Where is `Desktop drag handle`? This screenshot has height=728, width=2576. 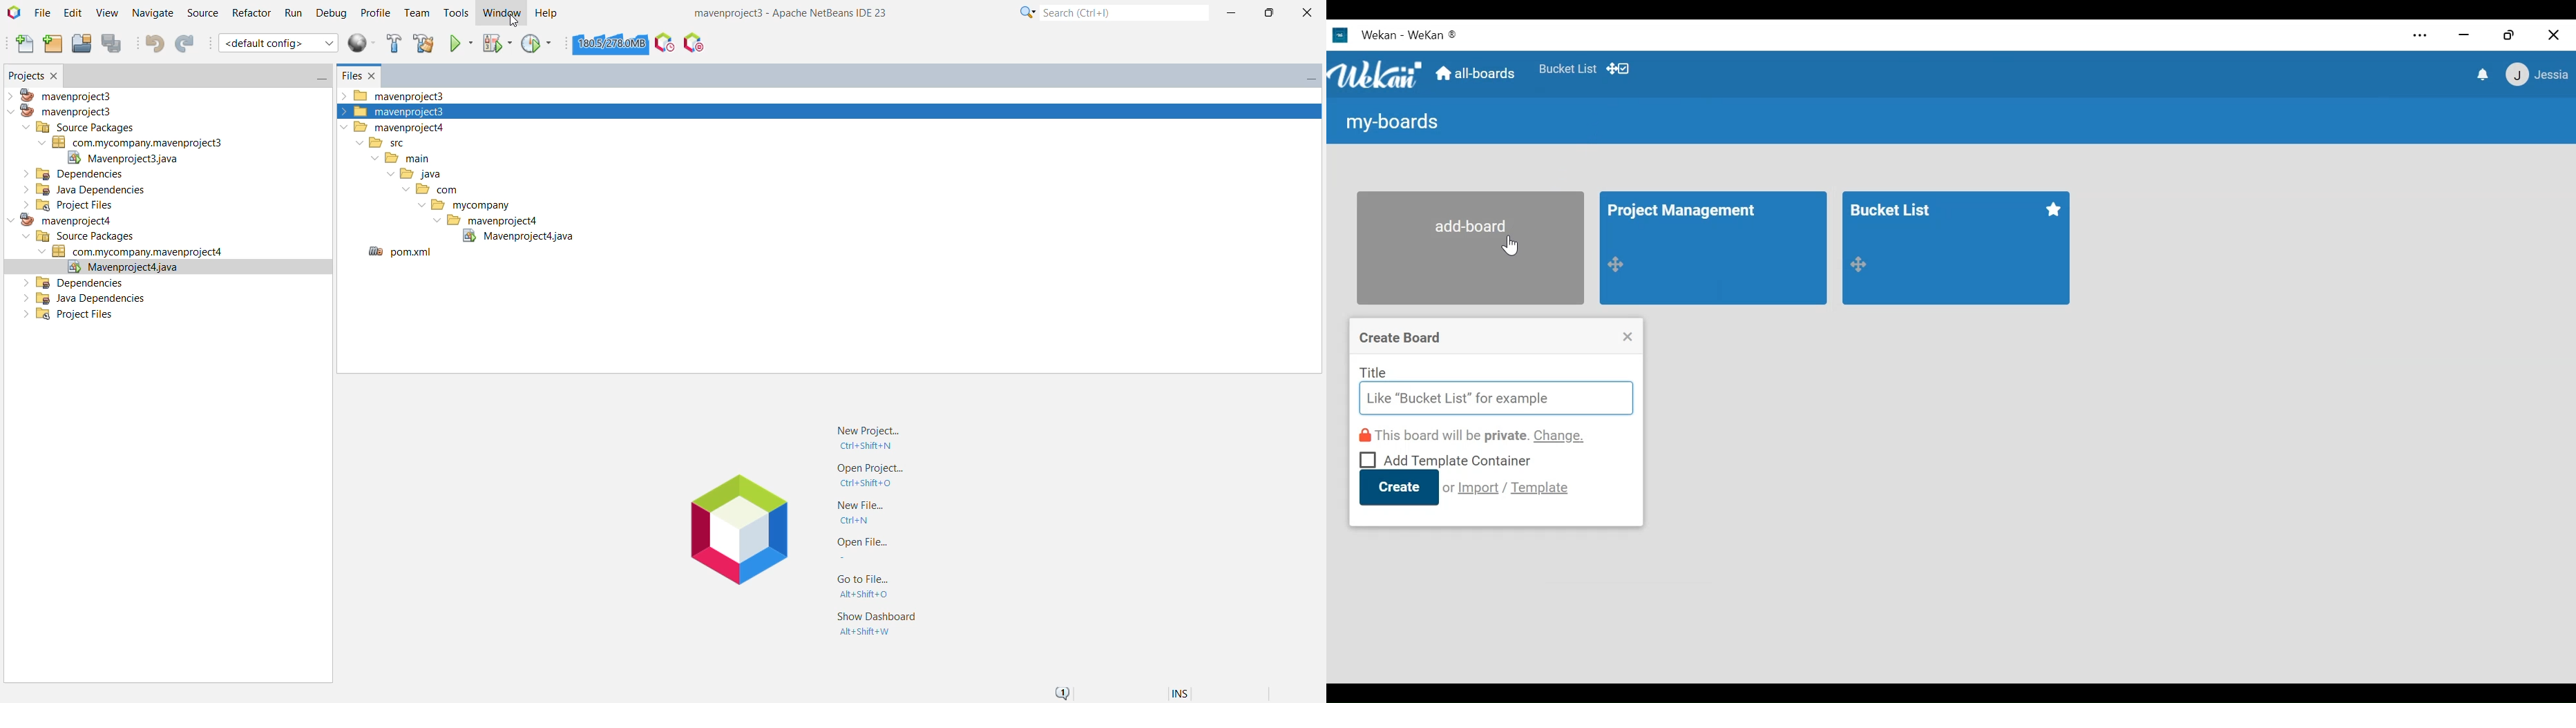
Desktop drag handle is located at coordinates (1618, 263).